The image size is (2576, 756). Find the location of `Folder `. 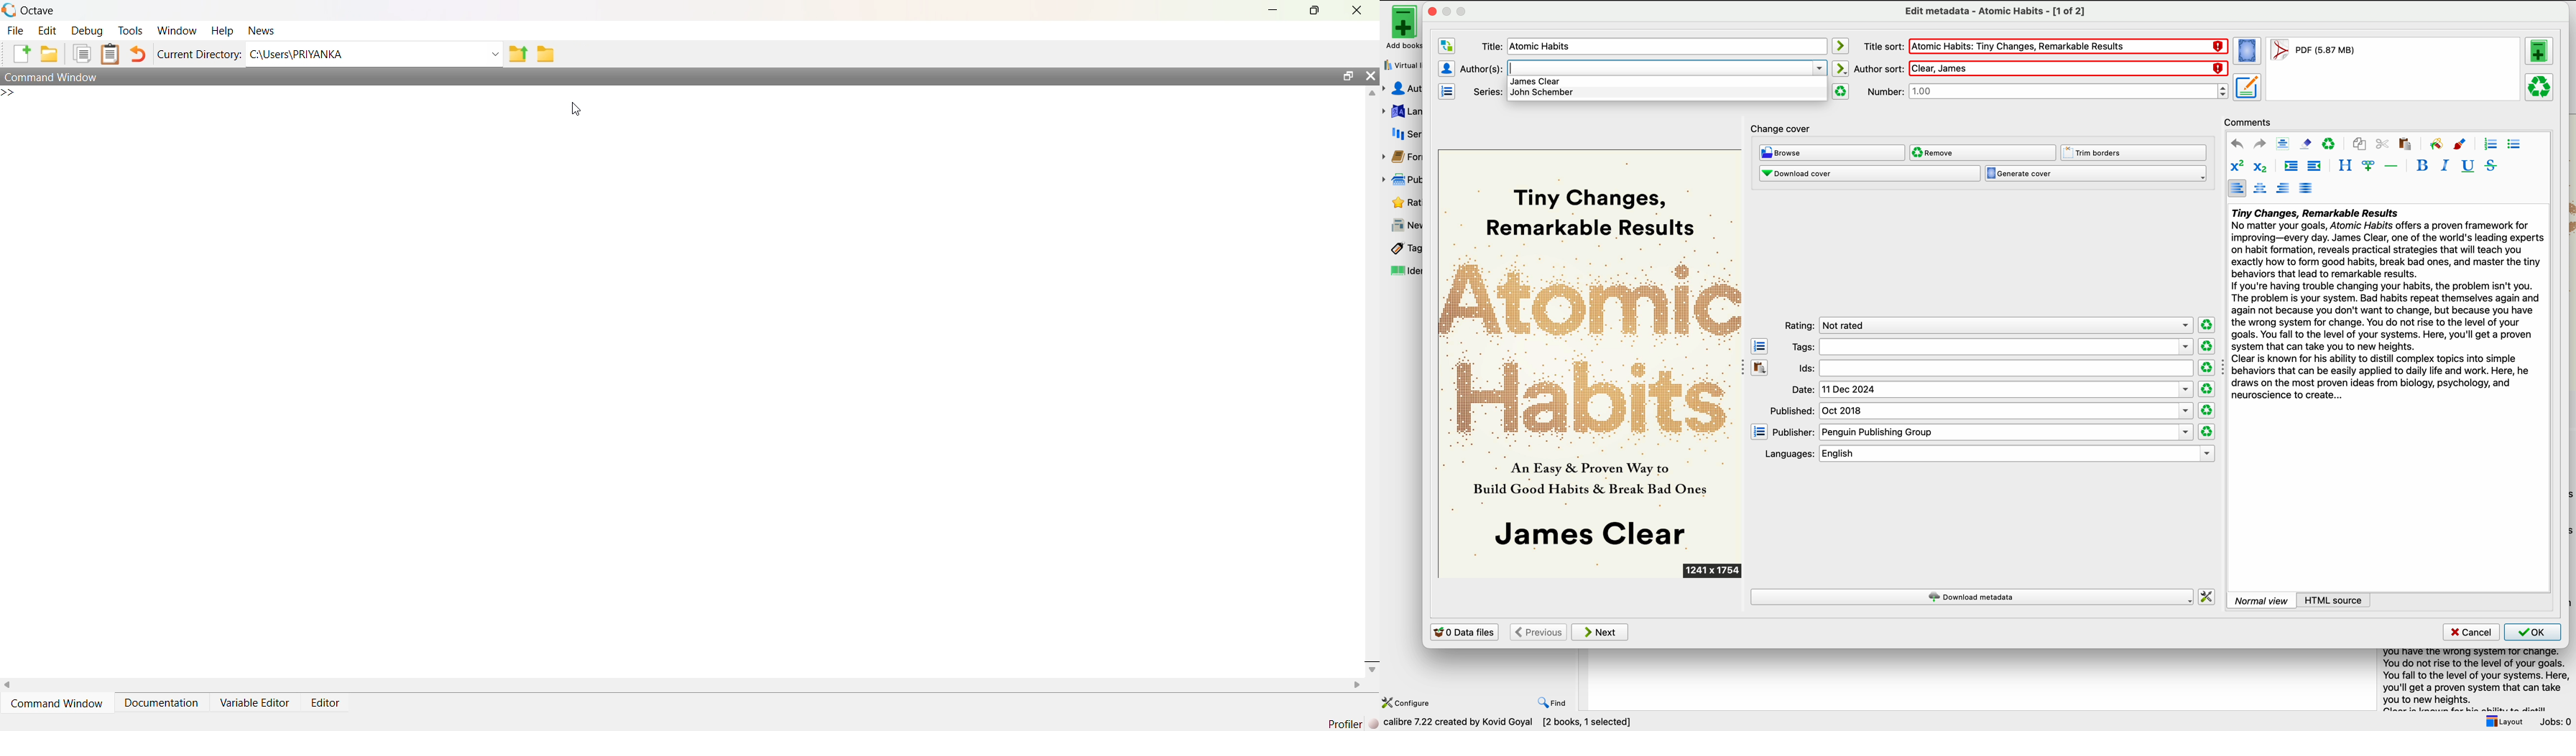

Folder  is located at coordinates (49, 55).